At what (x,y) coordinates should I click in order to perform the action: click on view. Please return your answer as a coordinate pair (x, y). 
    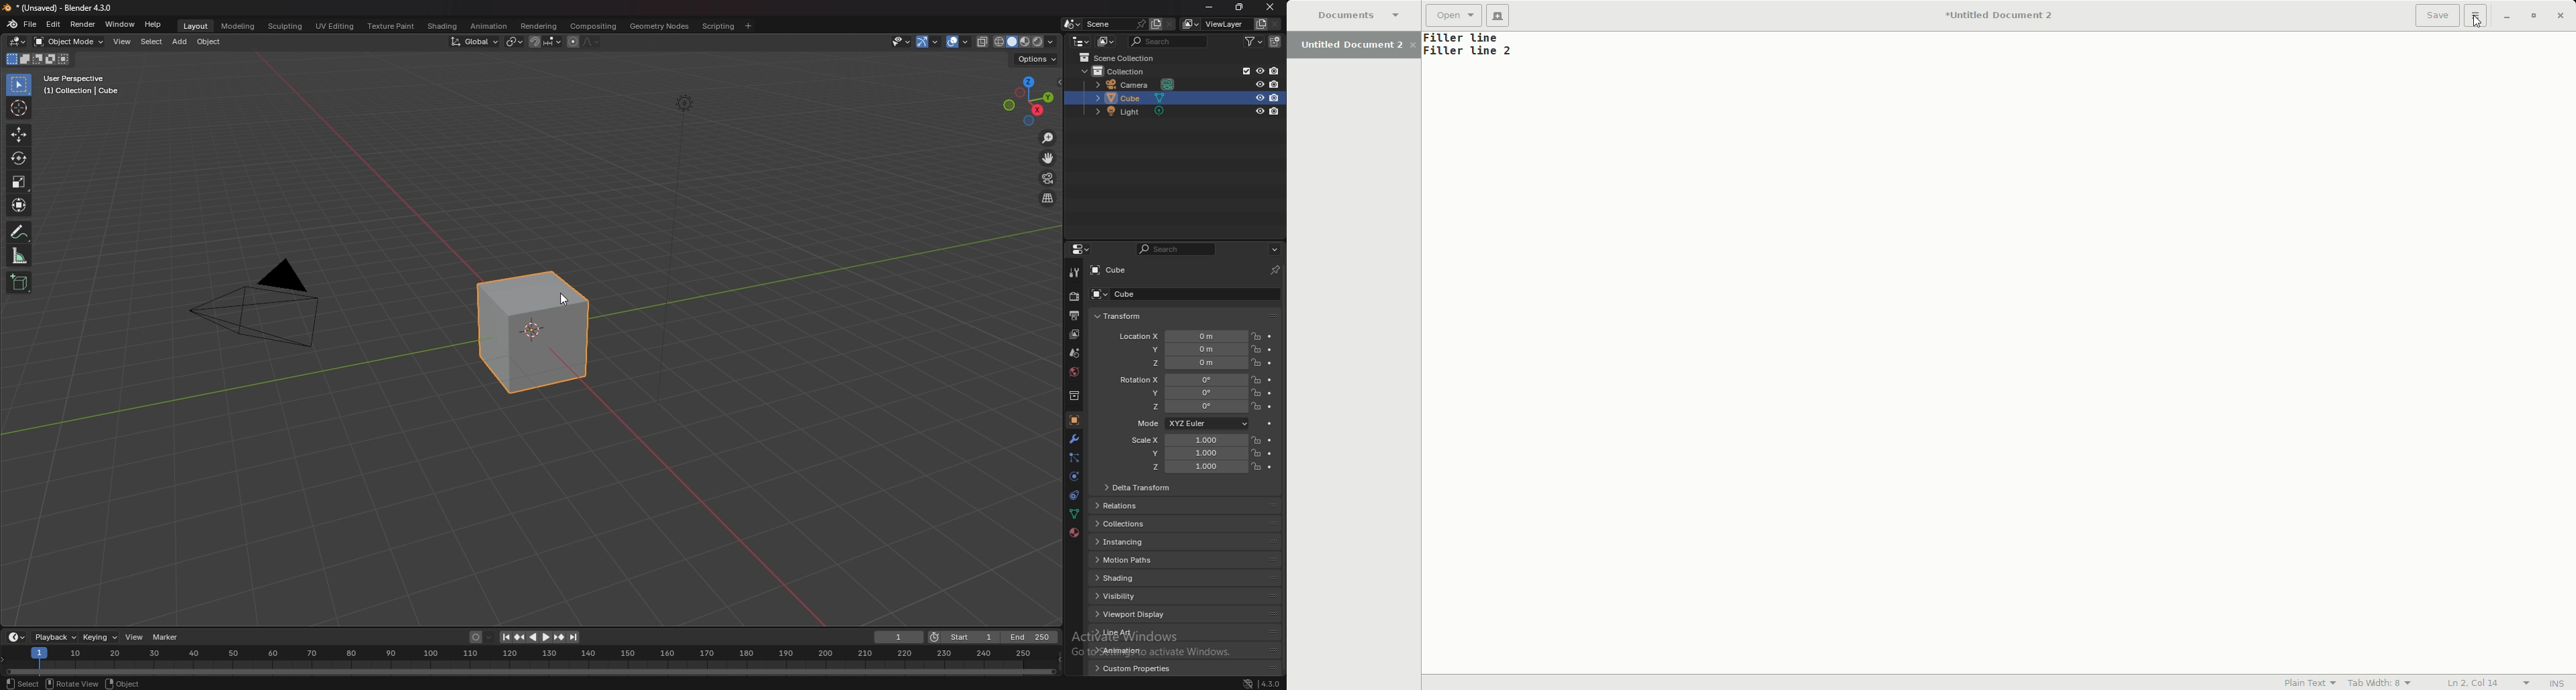
    Looking at the image, I should click on (123, 42).